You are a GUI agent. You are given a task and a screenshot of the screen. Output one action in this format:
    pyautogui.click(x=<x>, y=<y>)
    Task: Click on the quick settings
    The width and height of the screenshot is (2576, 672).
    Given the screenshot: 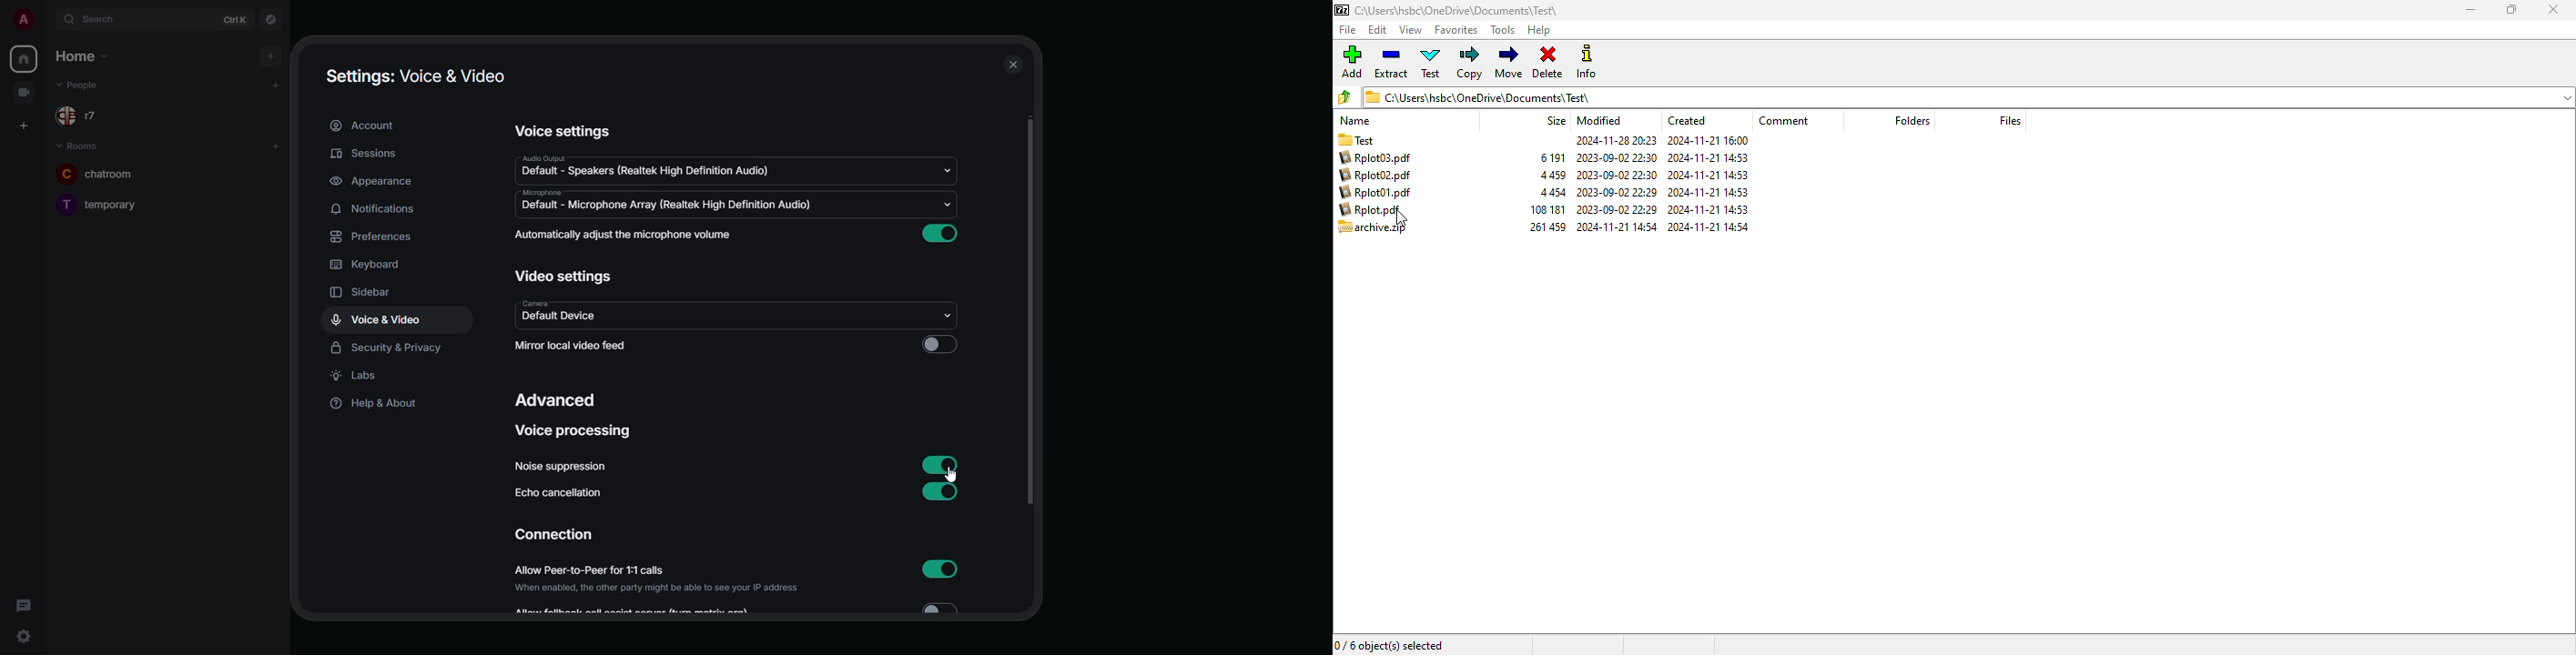 What is the action you would take?
    pyautogui.click(x=22, y=636)
    